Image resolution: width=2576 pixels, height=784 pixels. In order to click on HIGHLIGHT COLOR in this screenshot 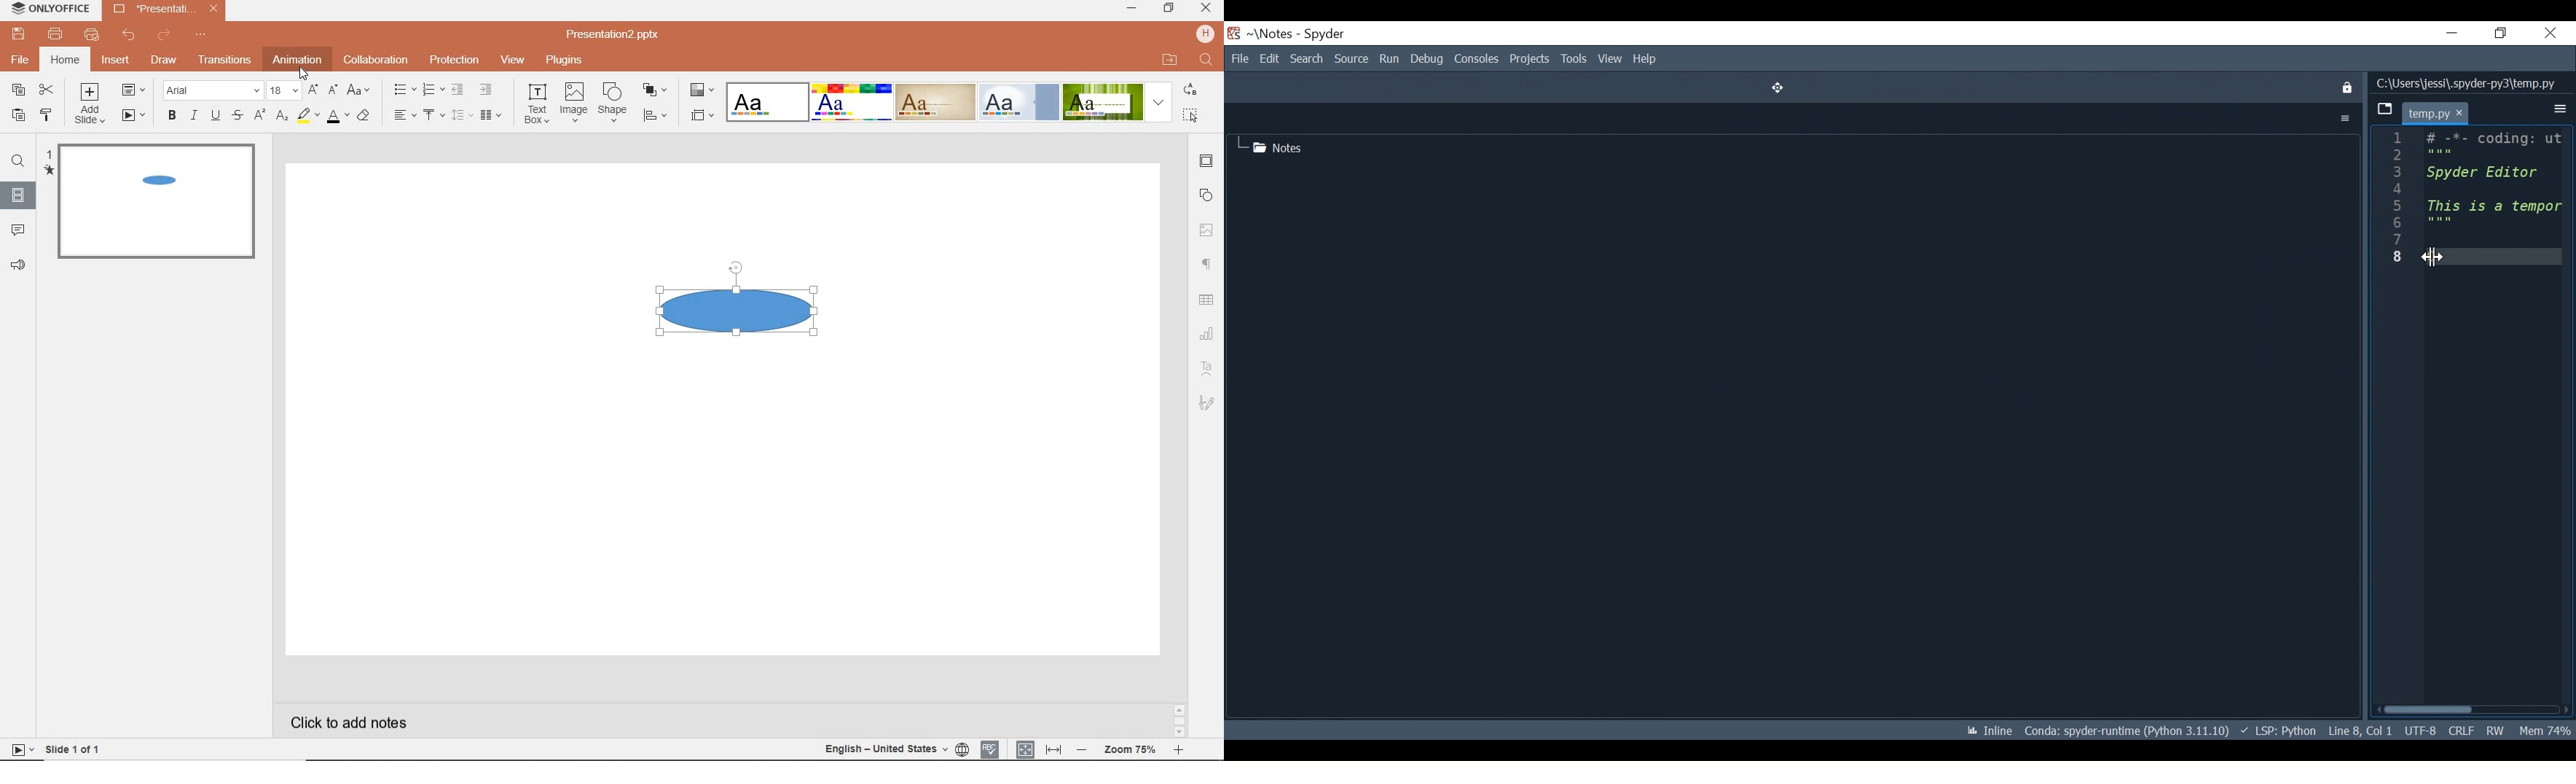, I will do `click(308, 115)`.